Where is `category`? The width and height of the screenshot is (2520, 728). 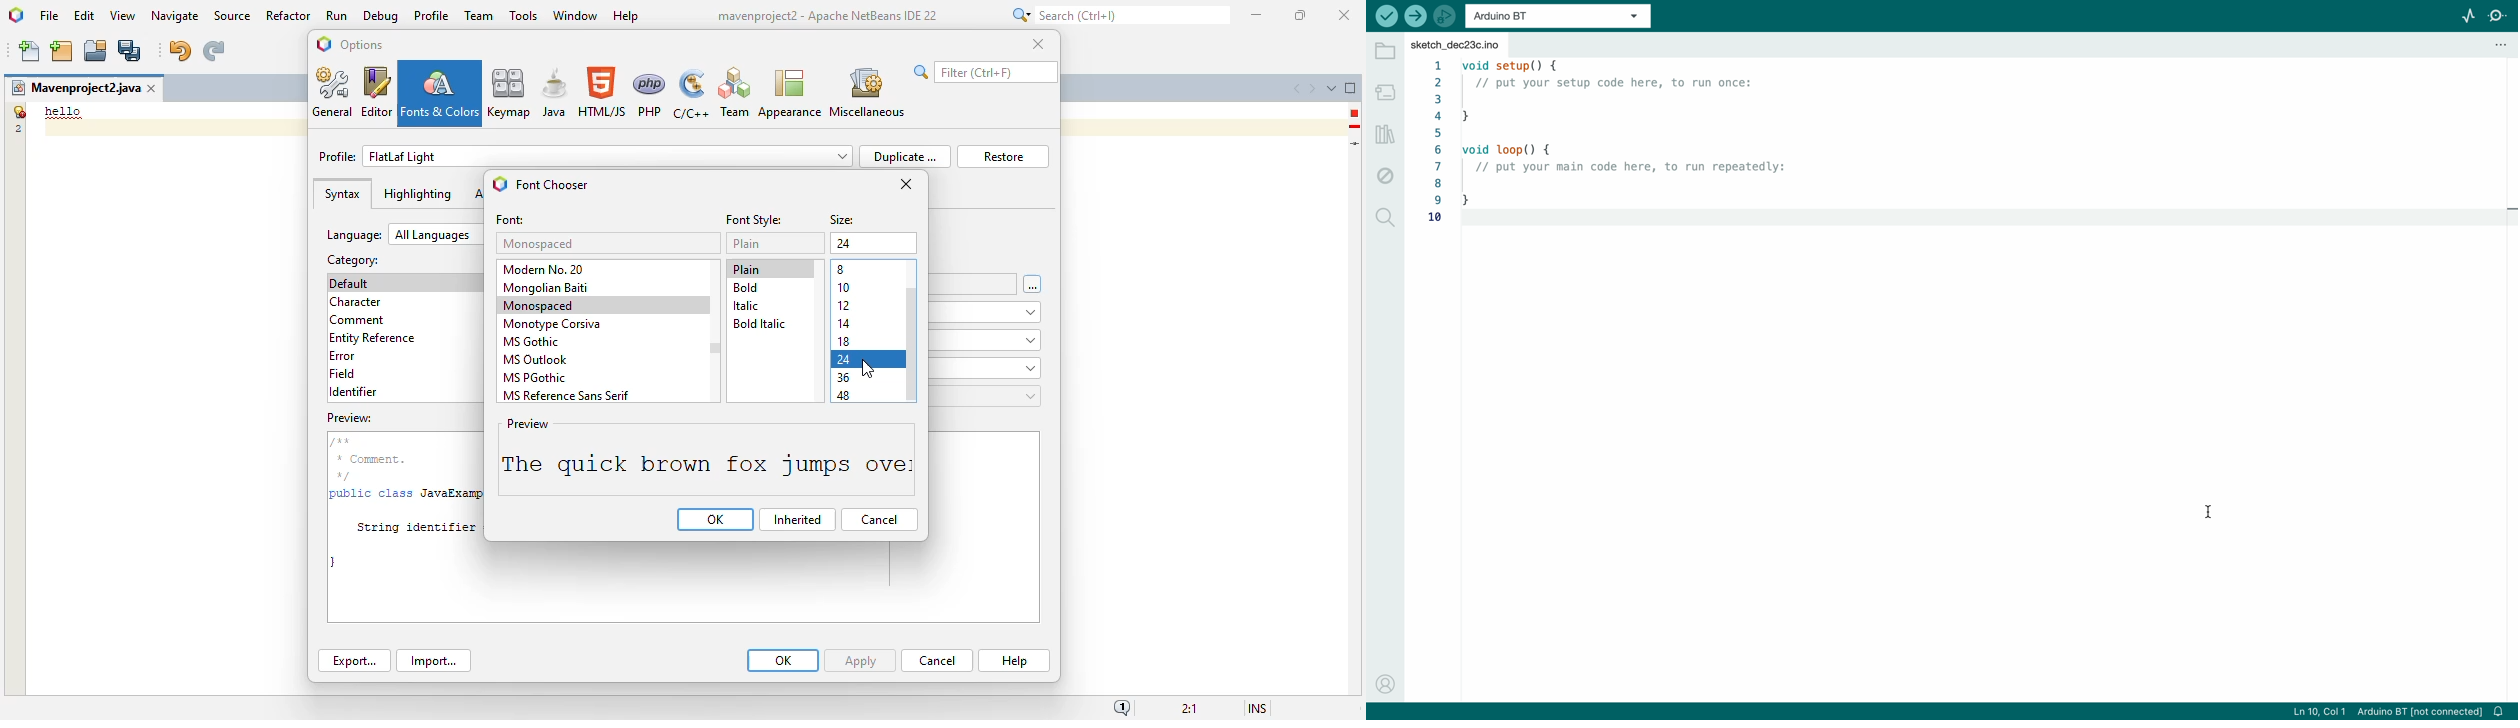 category is located at coordinates (351, 260).